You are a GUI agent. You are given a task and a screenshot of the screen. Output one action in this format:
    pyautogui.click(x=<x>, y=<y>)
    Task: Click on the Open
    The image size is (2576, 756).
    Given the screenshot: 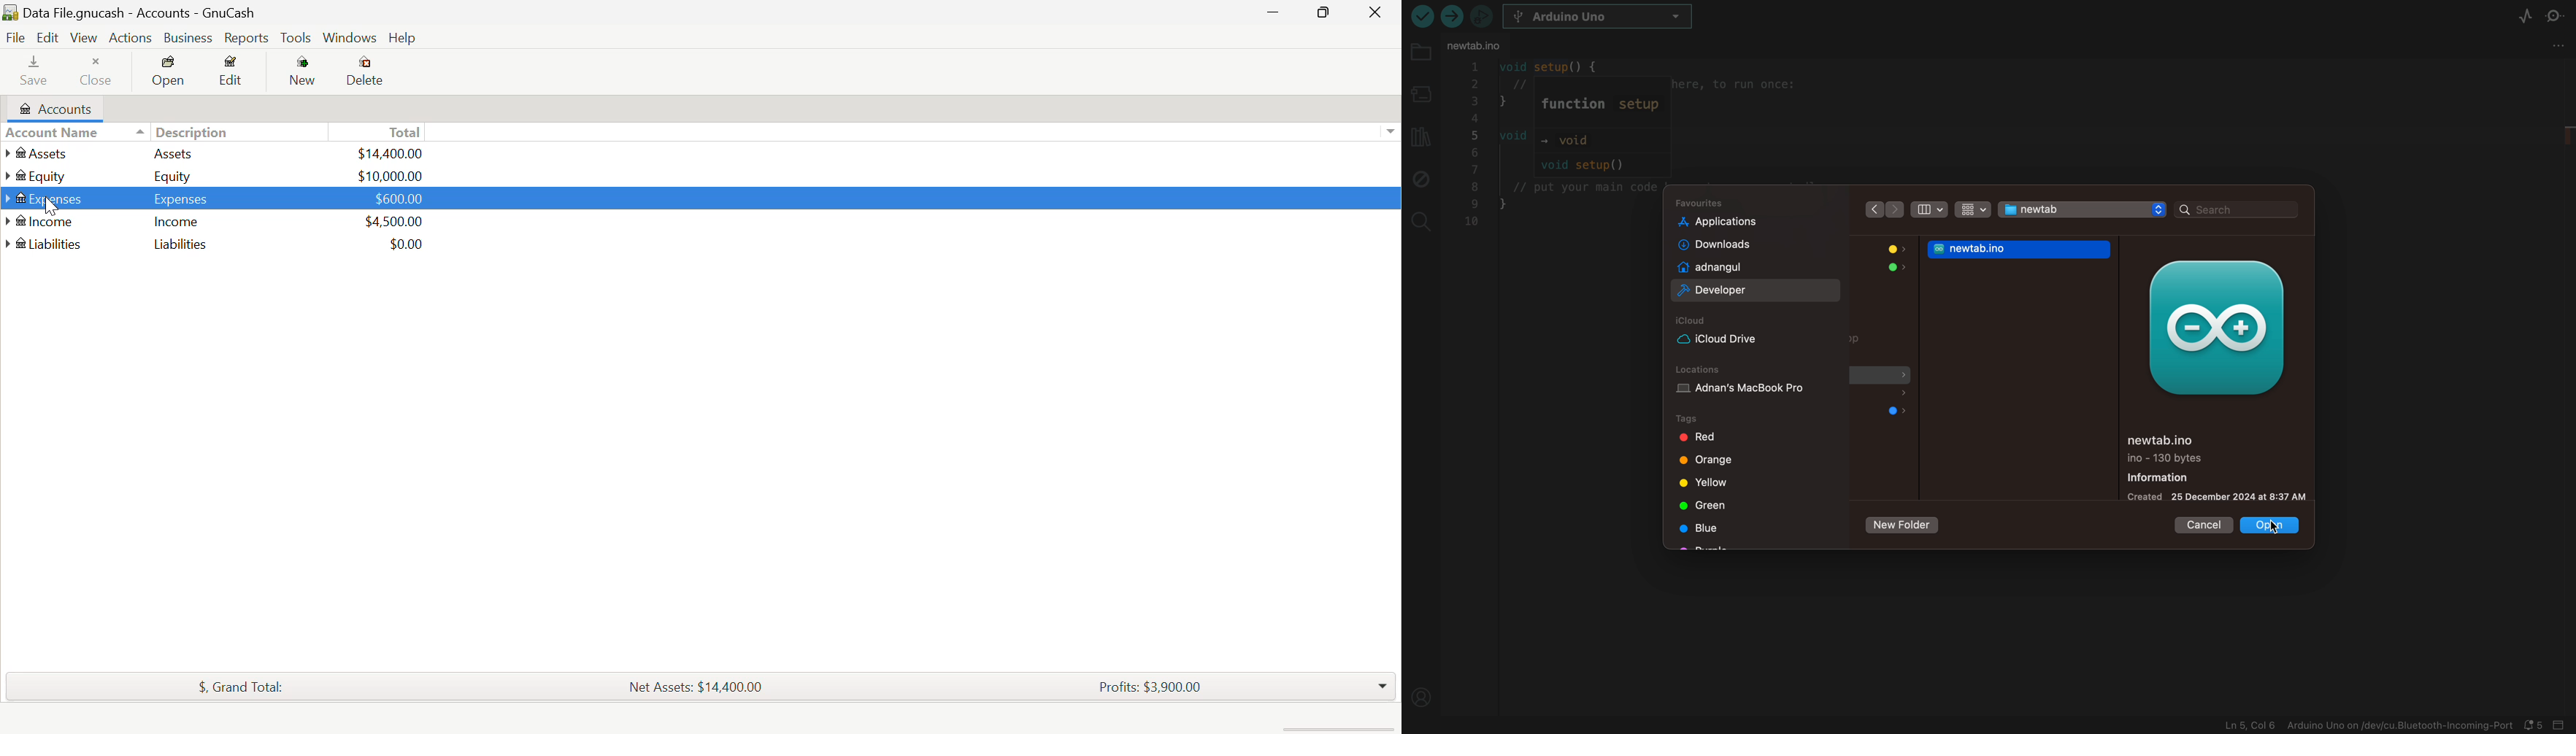 What is the action you would take?
    pyautogui.click(x=171, y=73)
    